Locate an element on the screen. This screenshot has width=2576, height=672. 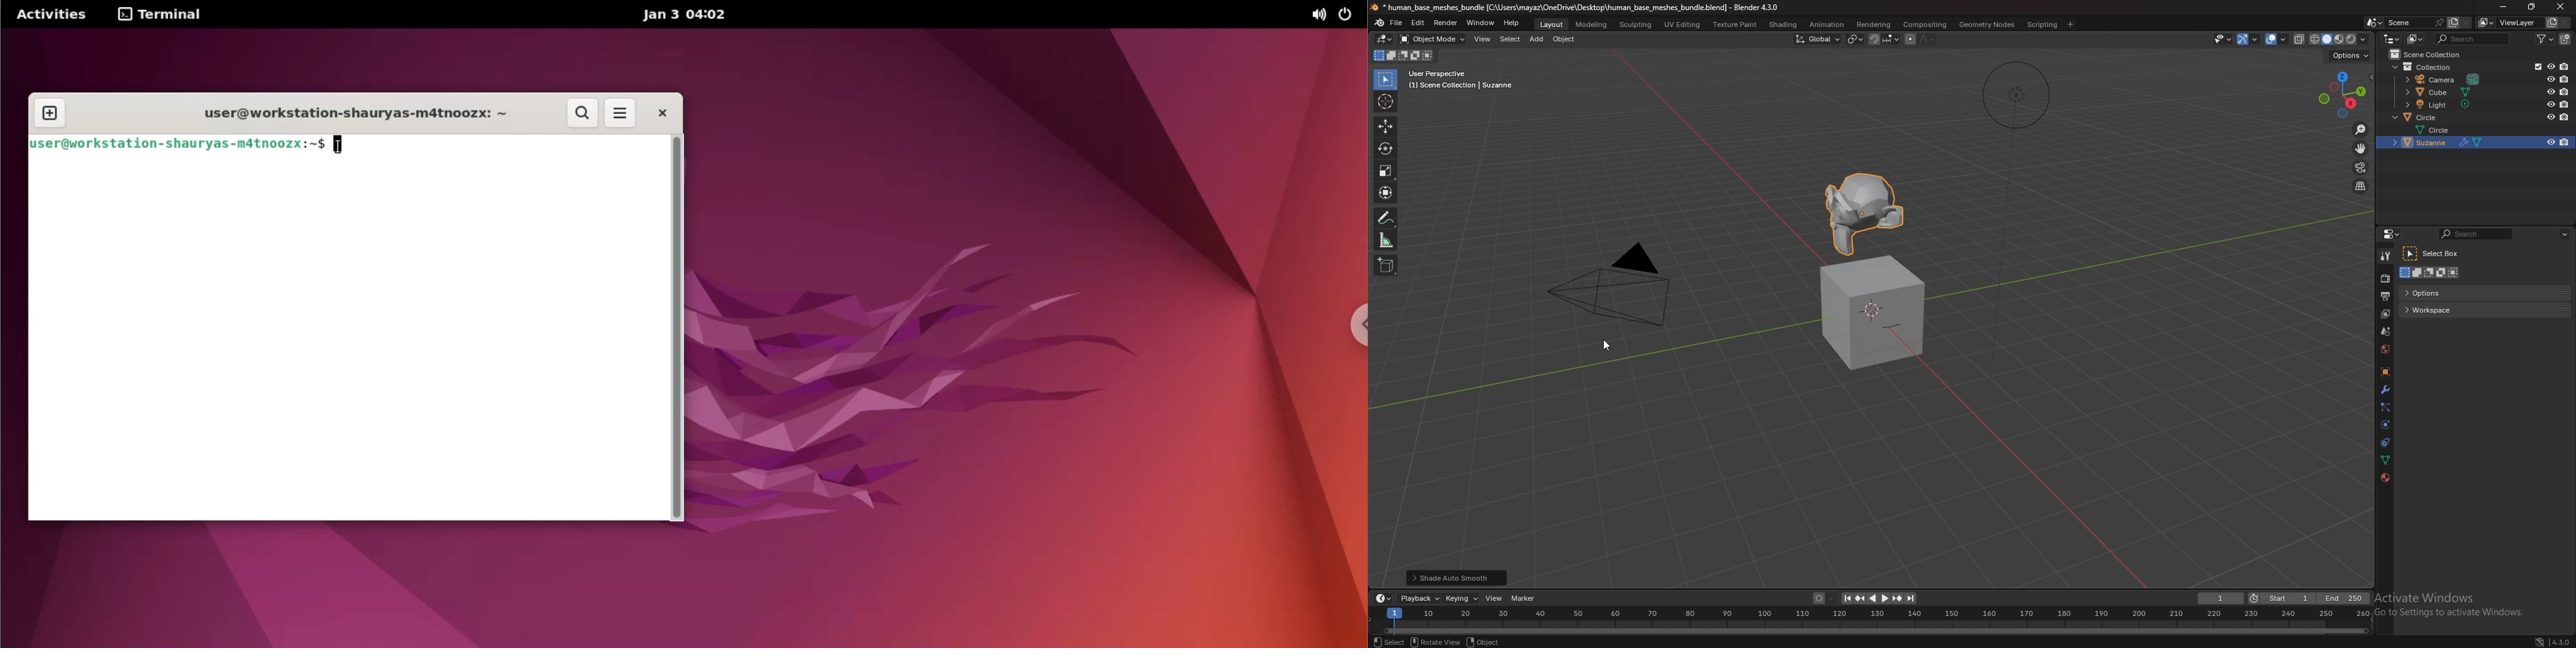
editor type is located at coordinates (2391, 38).